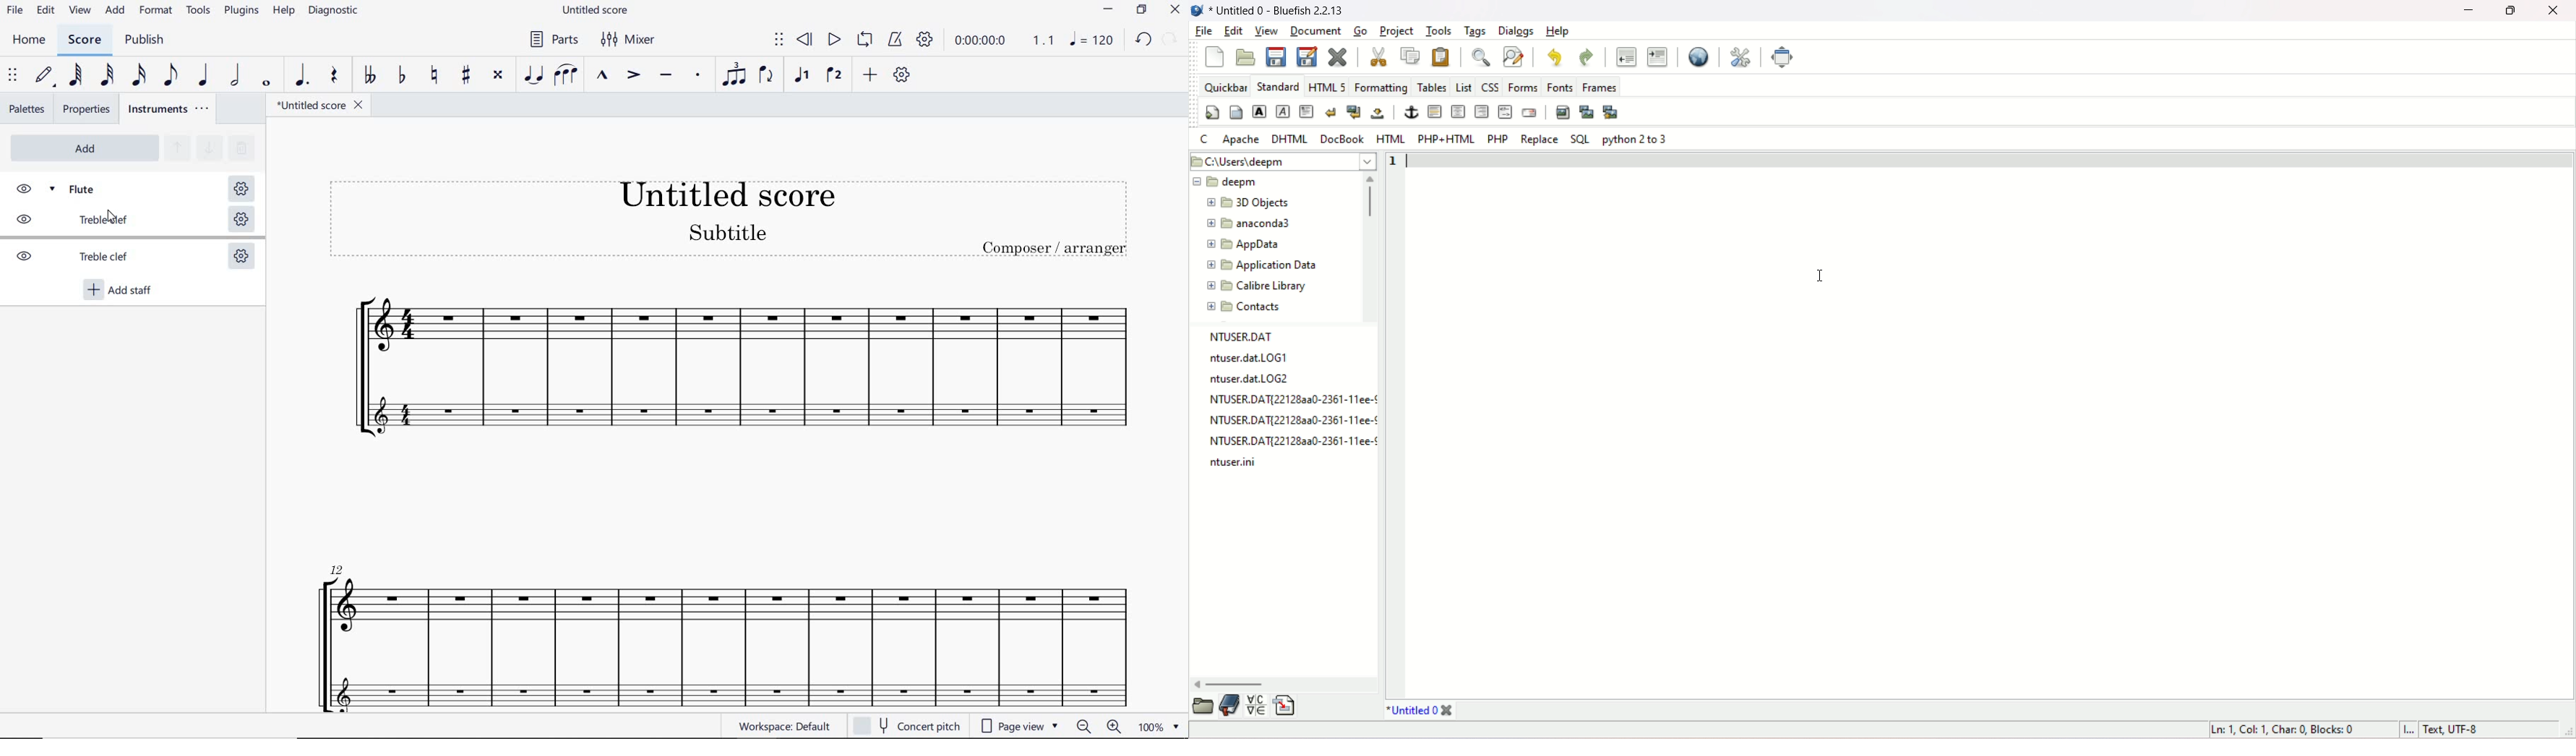 This screenshot has width=2576, height=756. What do you see at coordinates (1096, 726) in the screenshot?
I see `zoom in or zoom out` at bounding box center [1096, 726].